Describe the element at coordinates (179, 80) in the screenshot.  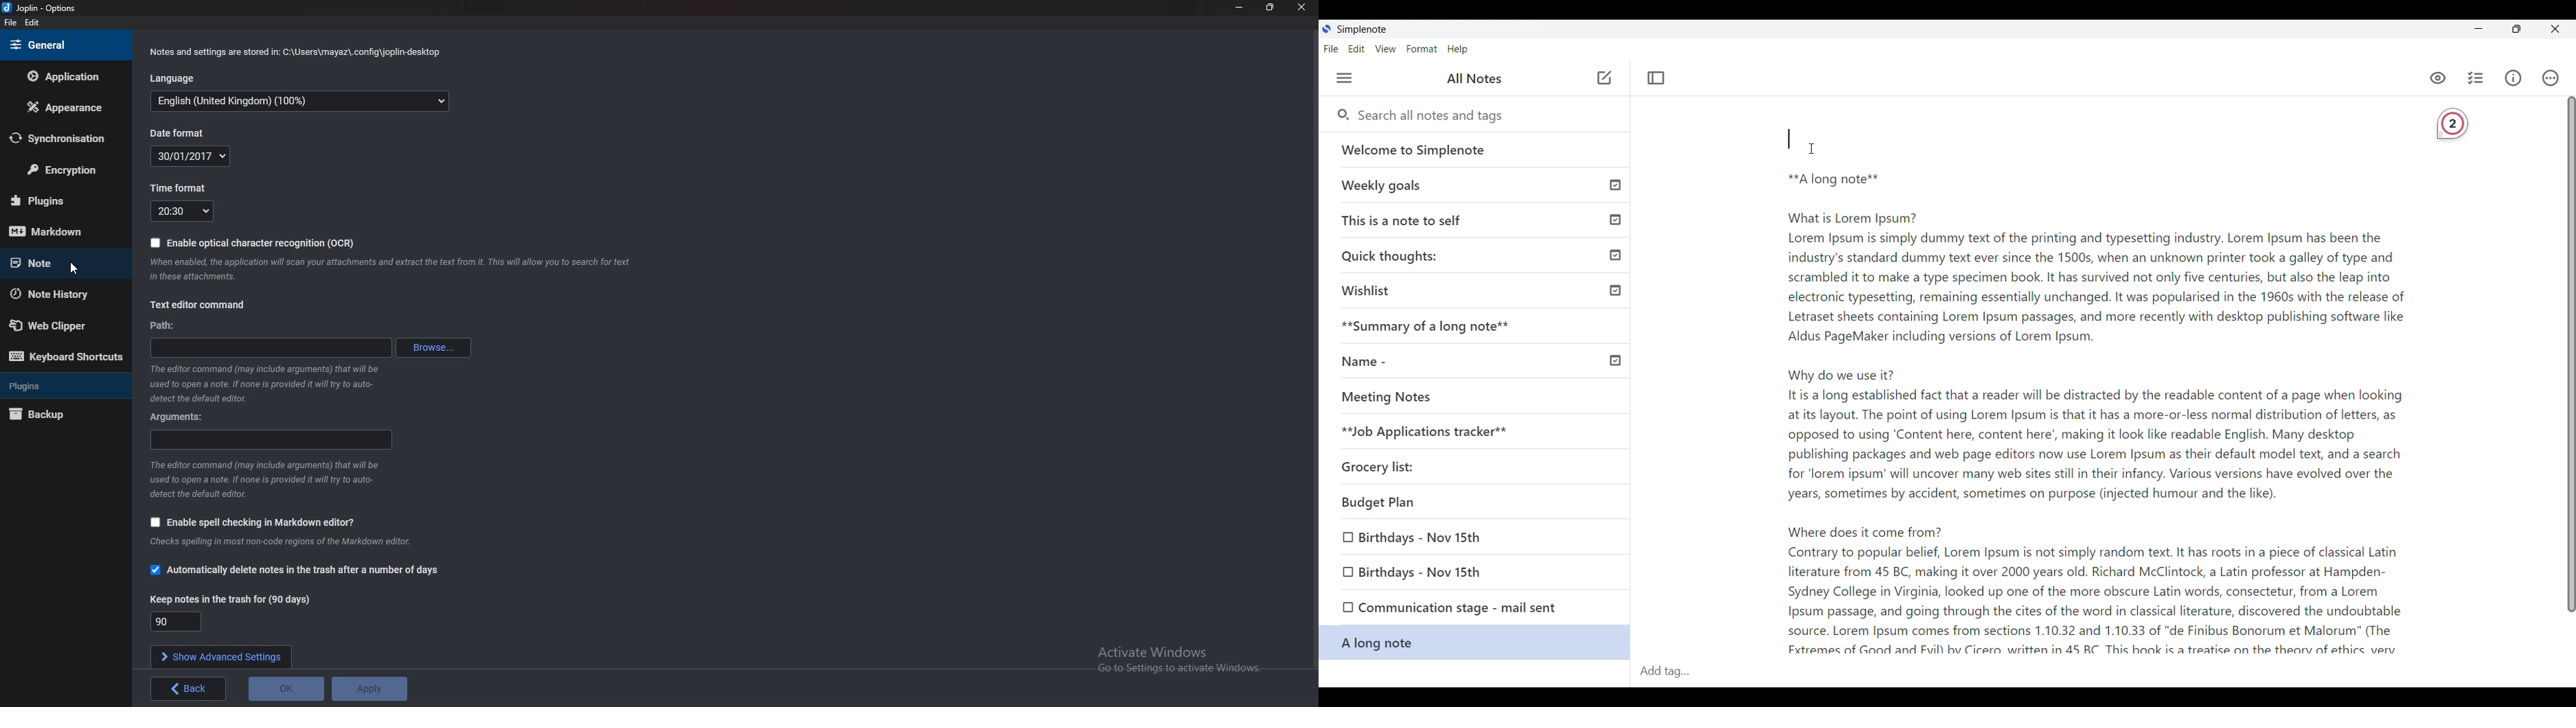
I see `Language` at that location.